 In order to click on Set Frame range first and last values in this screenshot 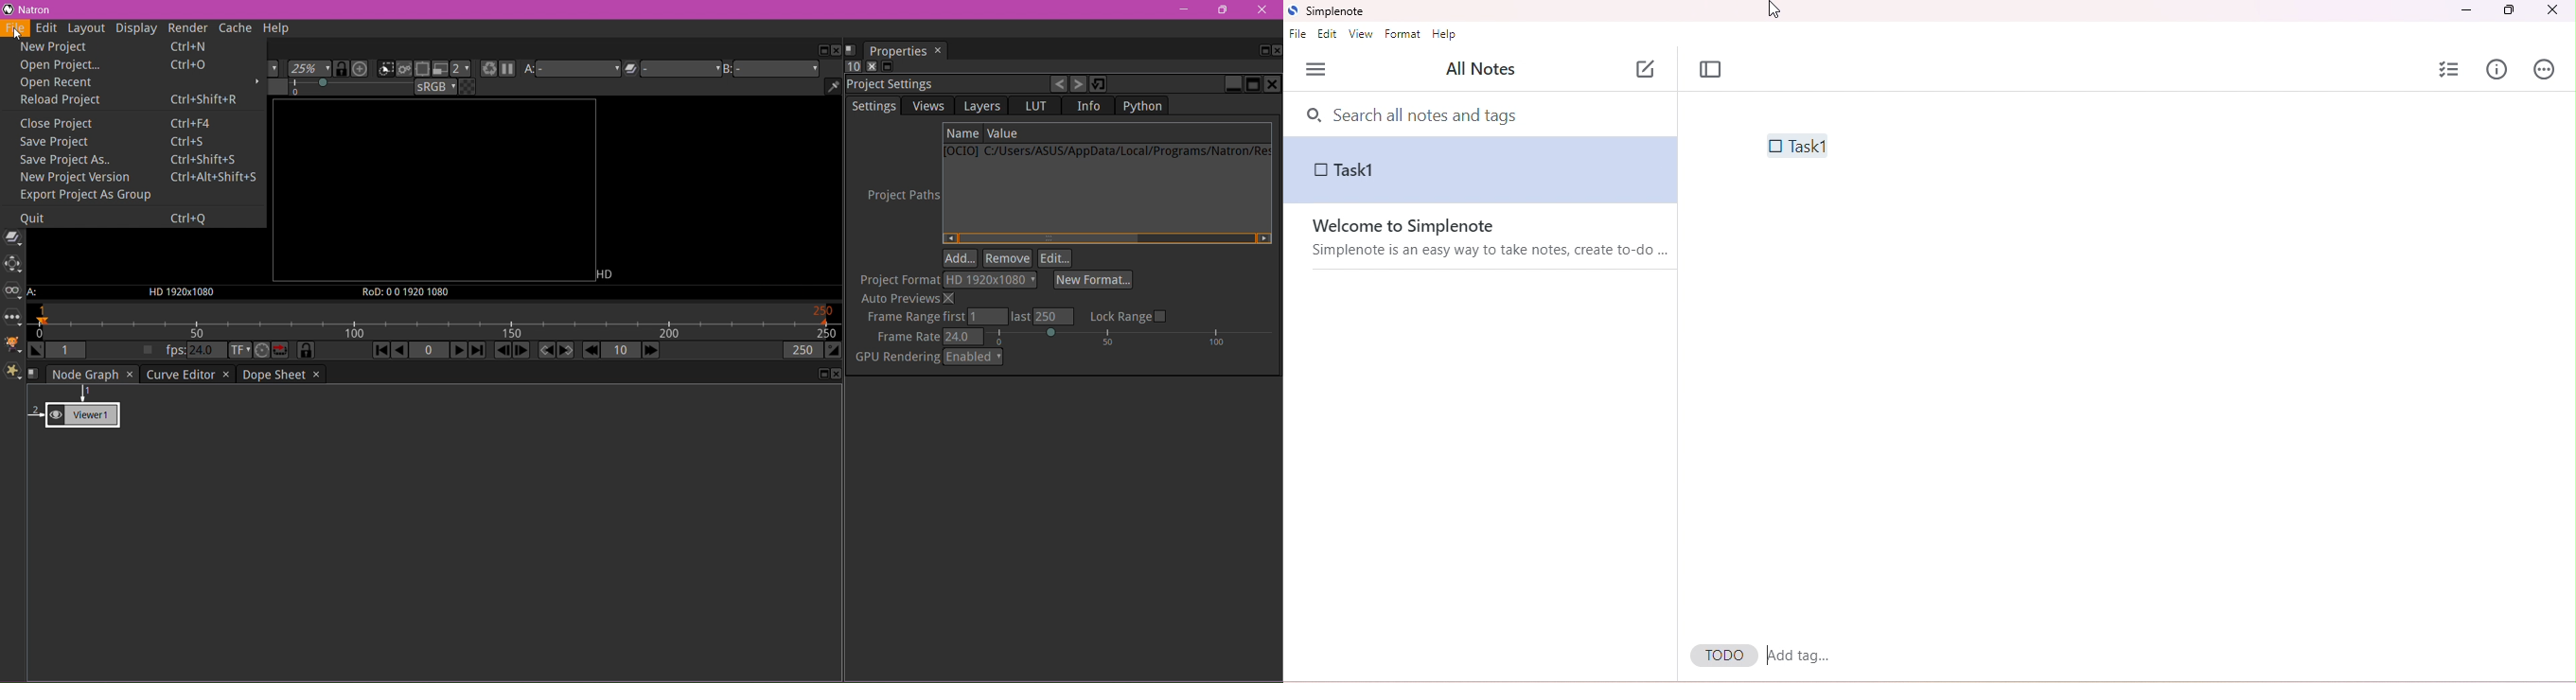, I will do `click(969, 316)`.